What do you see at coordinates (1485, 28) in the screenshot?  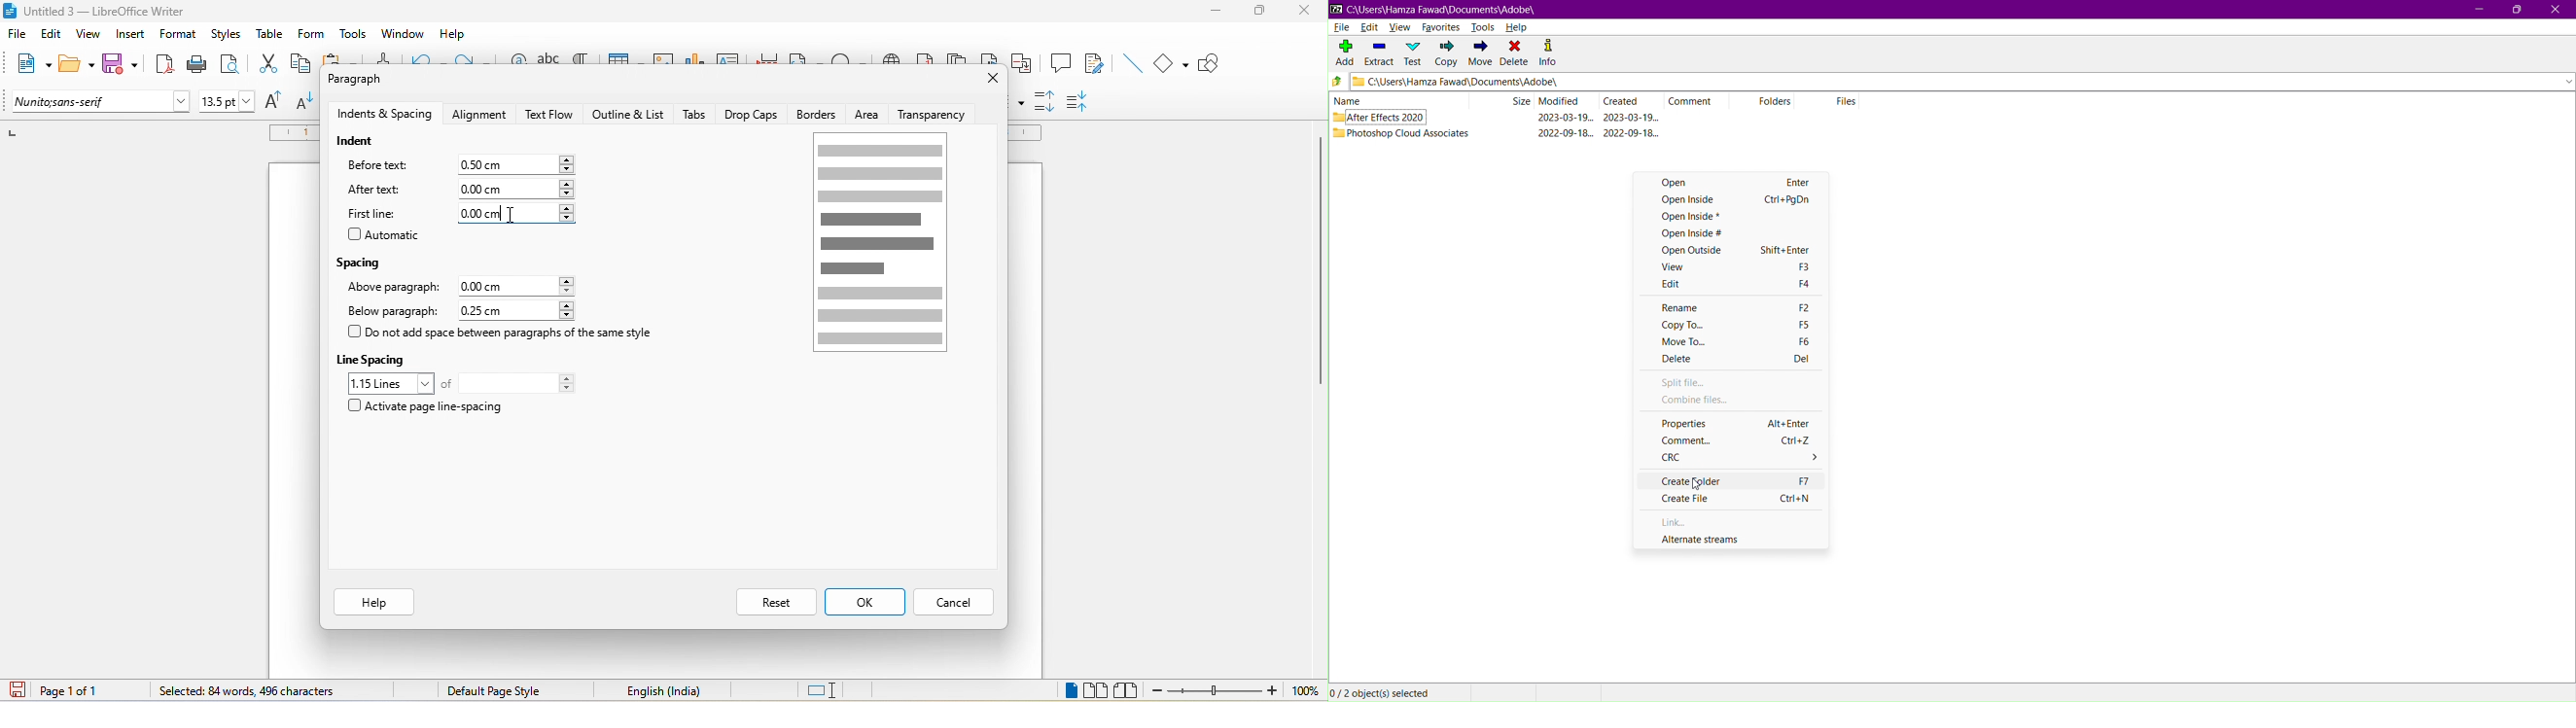 I see `Tools` at bounding box center [1485, 28].